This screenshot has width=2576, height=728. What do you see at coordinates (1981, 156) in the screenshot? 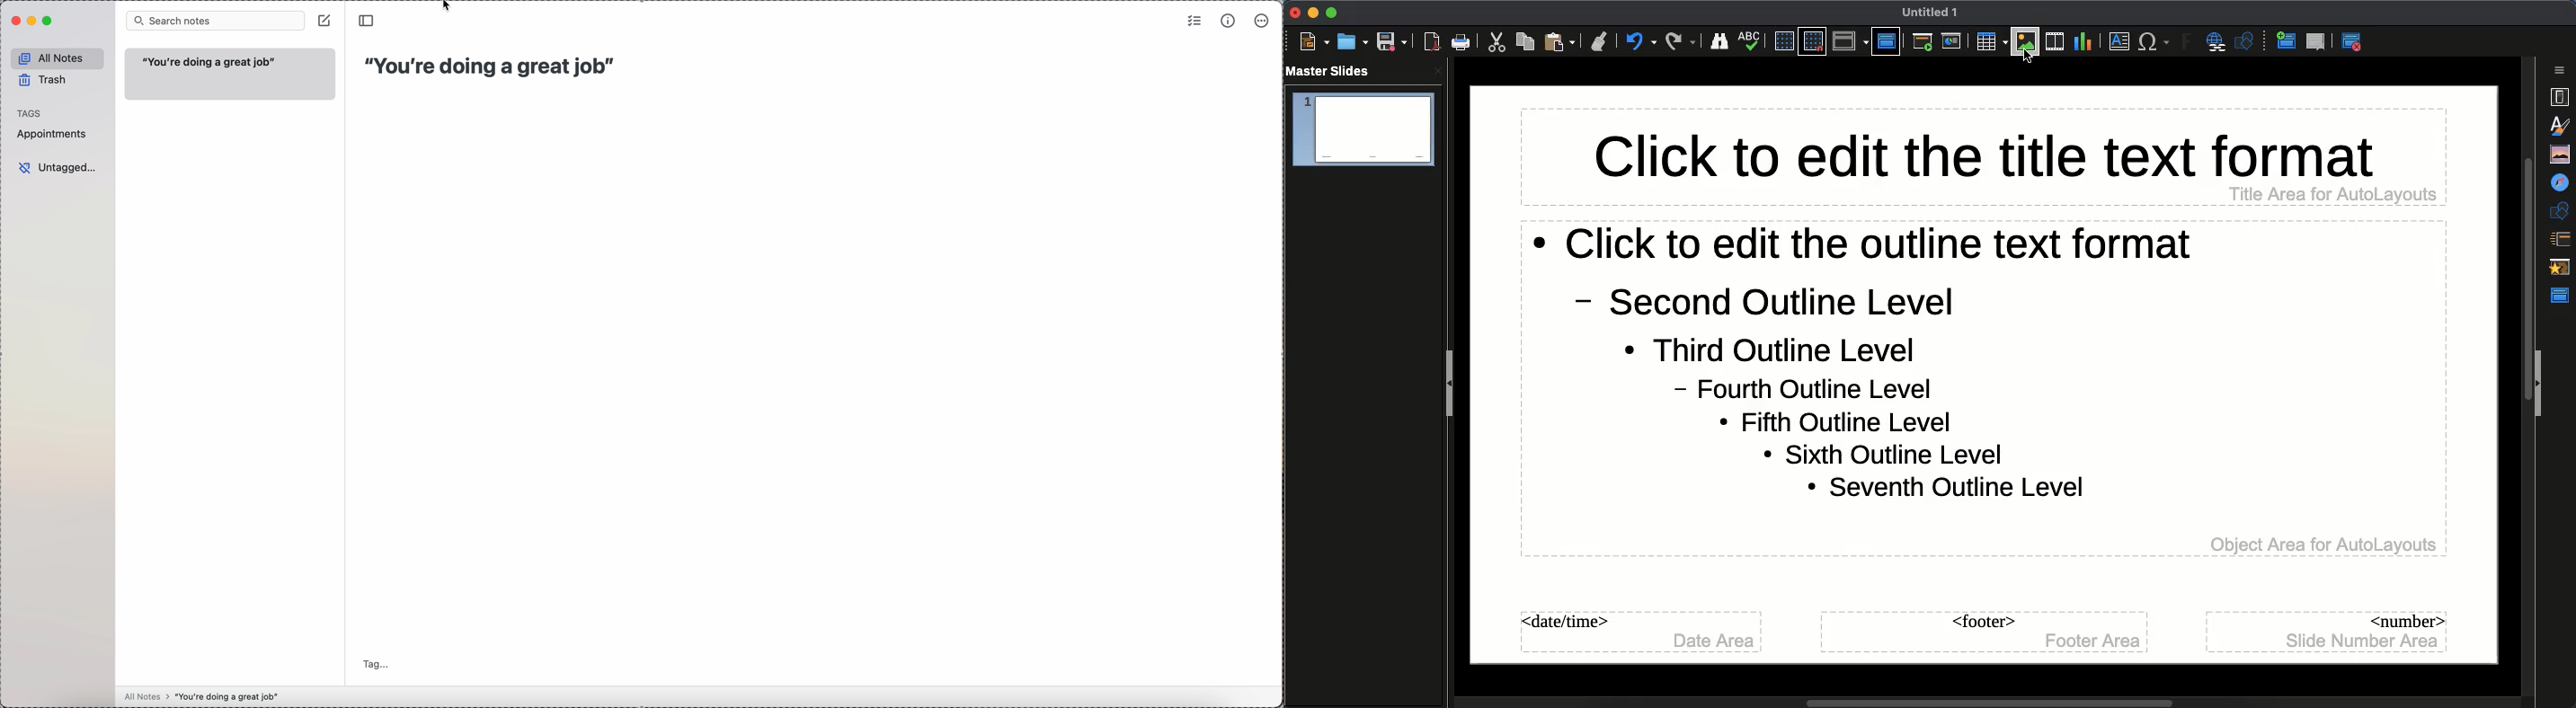
I see `Master slide title` at bounding box center [1981, 156].